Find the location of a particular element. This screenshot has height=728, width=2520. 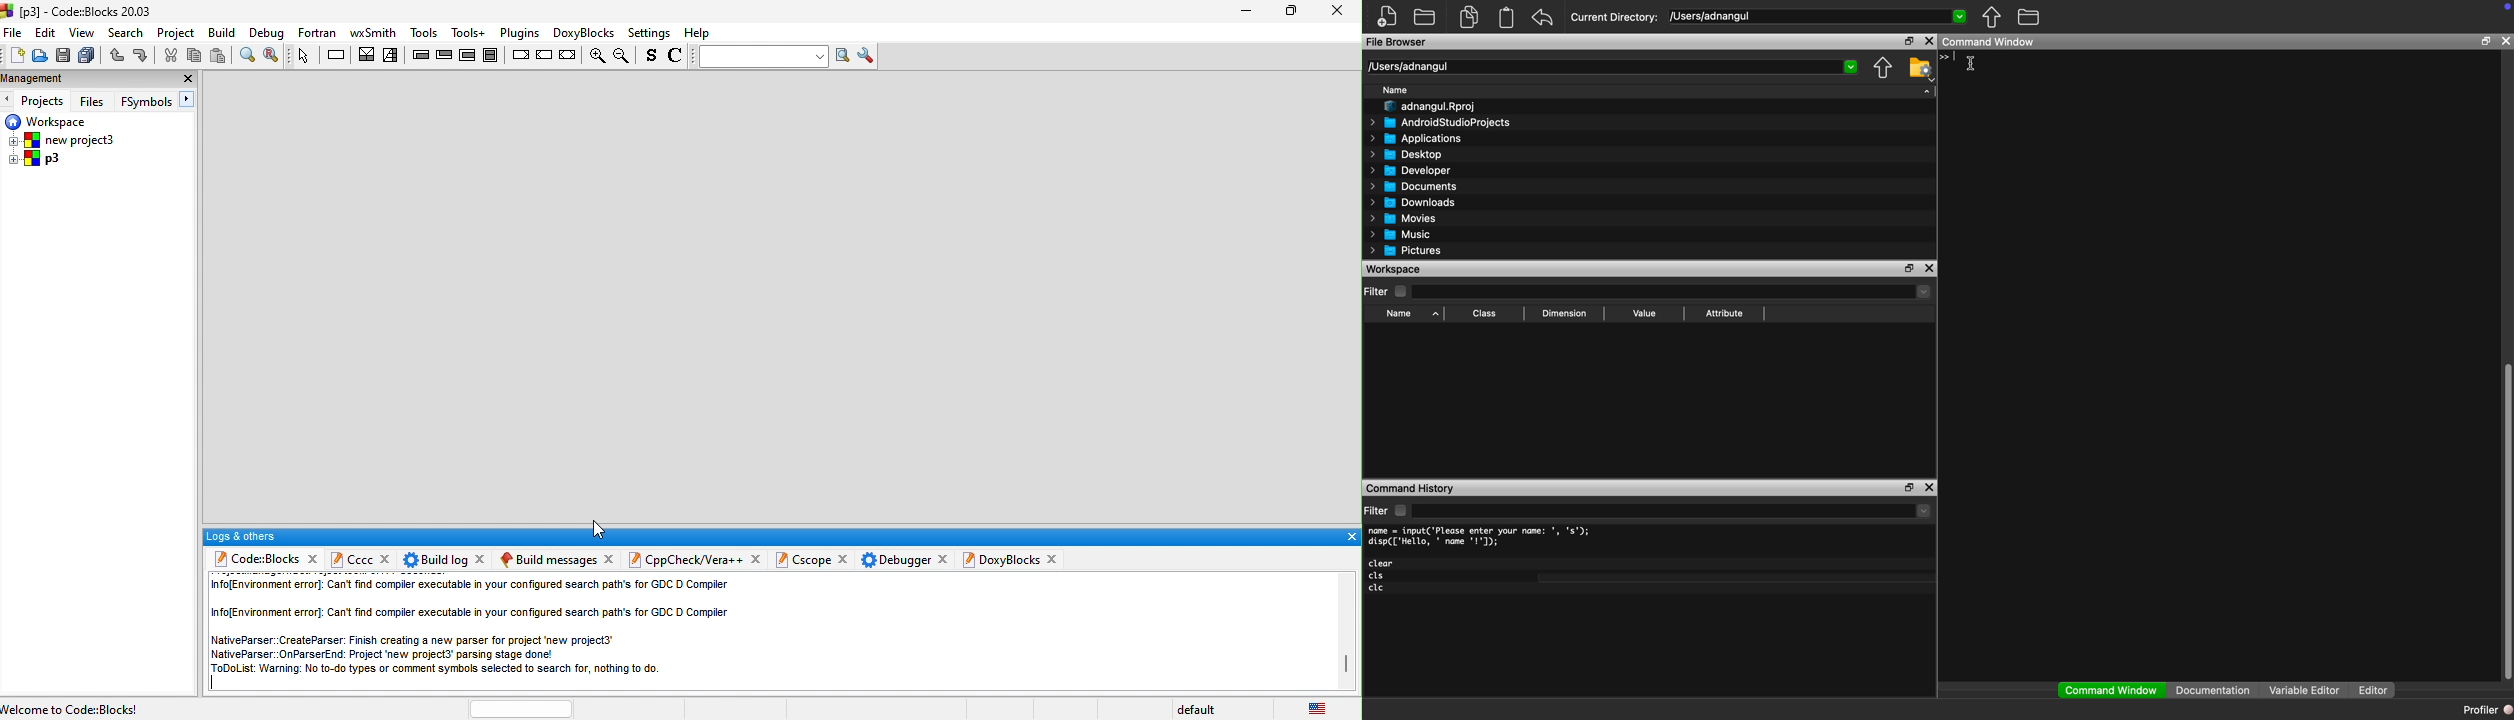

previous file is located at coordinates (1992, 17).